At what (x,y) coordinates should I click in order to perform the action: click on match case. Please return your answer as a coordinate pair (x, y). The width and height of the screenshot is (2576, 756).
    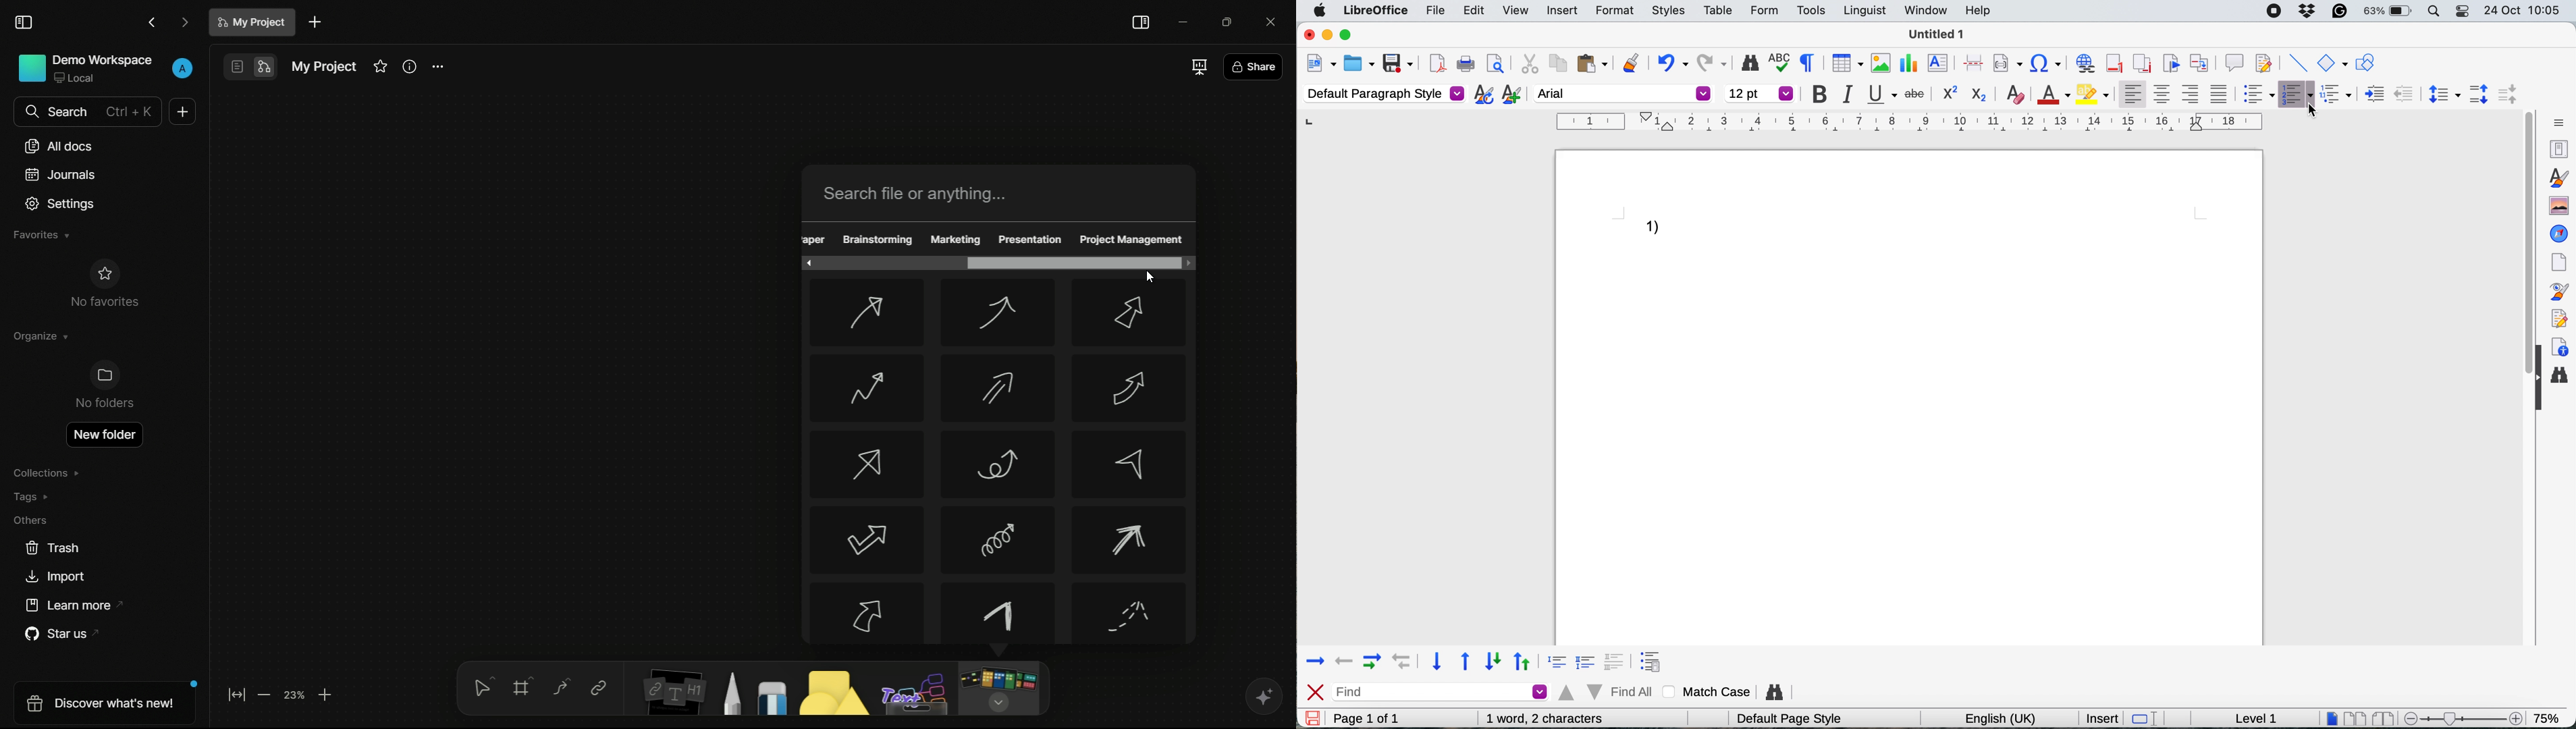
    Looking at the image, I should click on (1709, 692).